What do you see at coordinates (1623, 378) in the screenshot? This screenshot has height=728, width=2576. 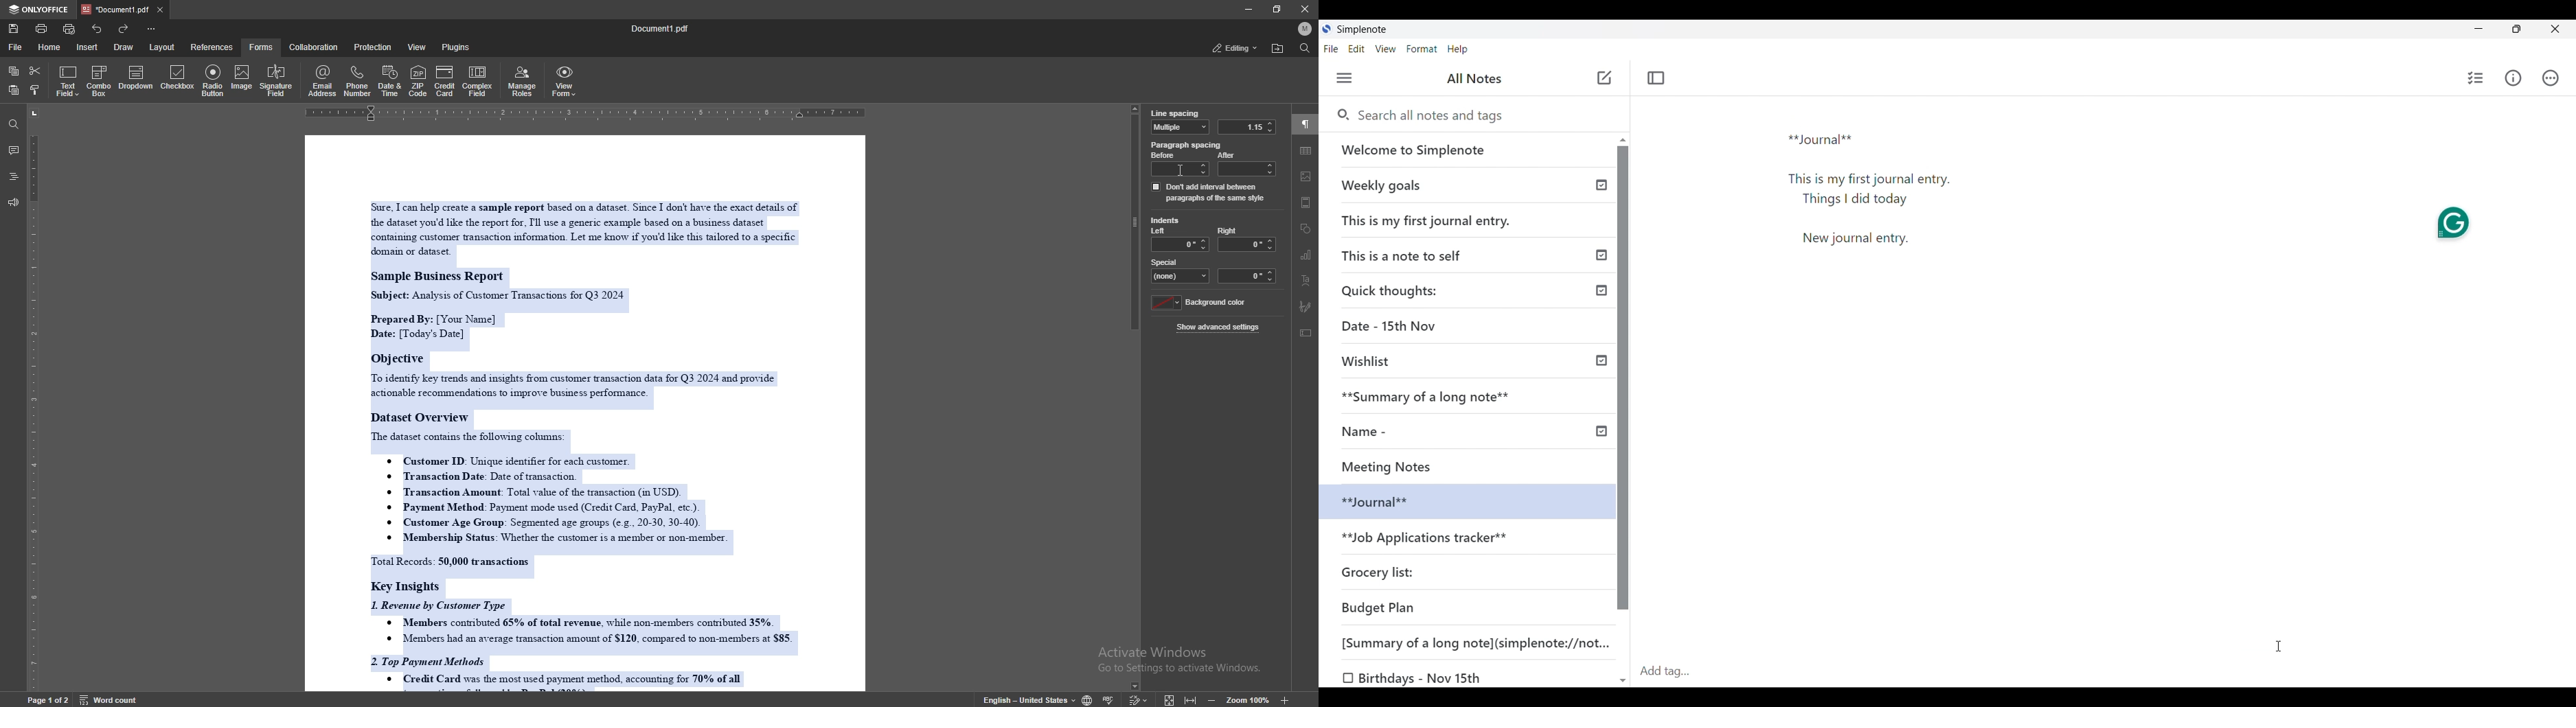 I see `Vertical slide bar for left panel` at bounding box center [1623, 378].